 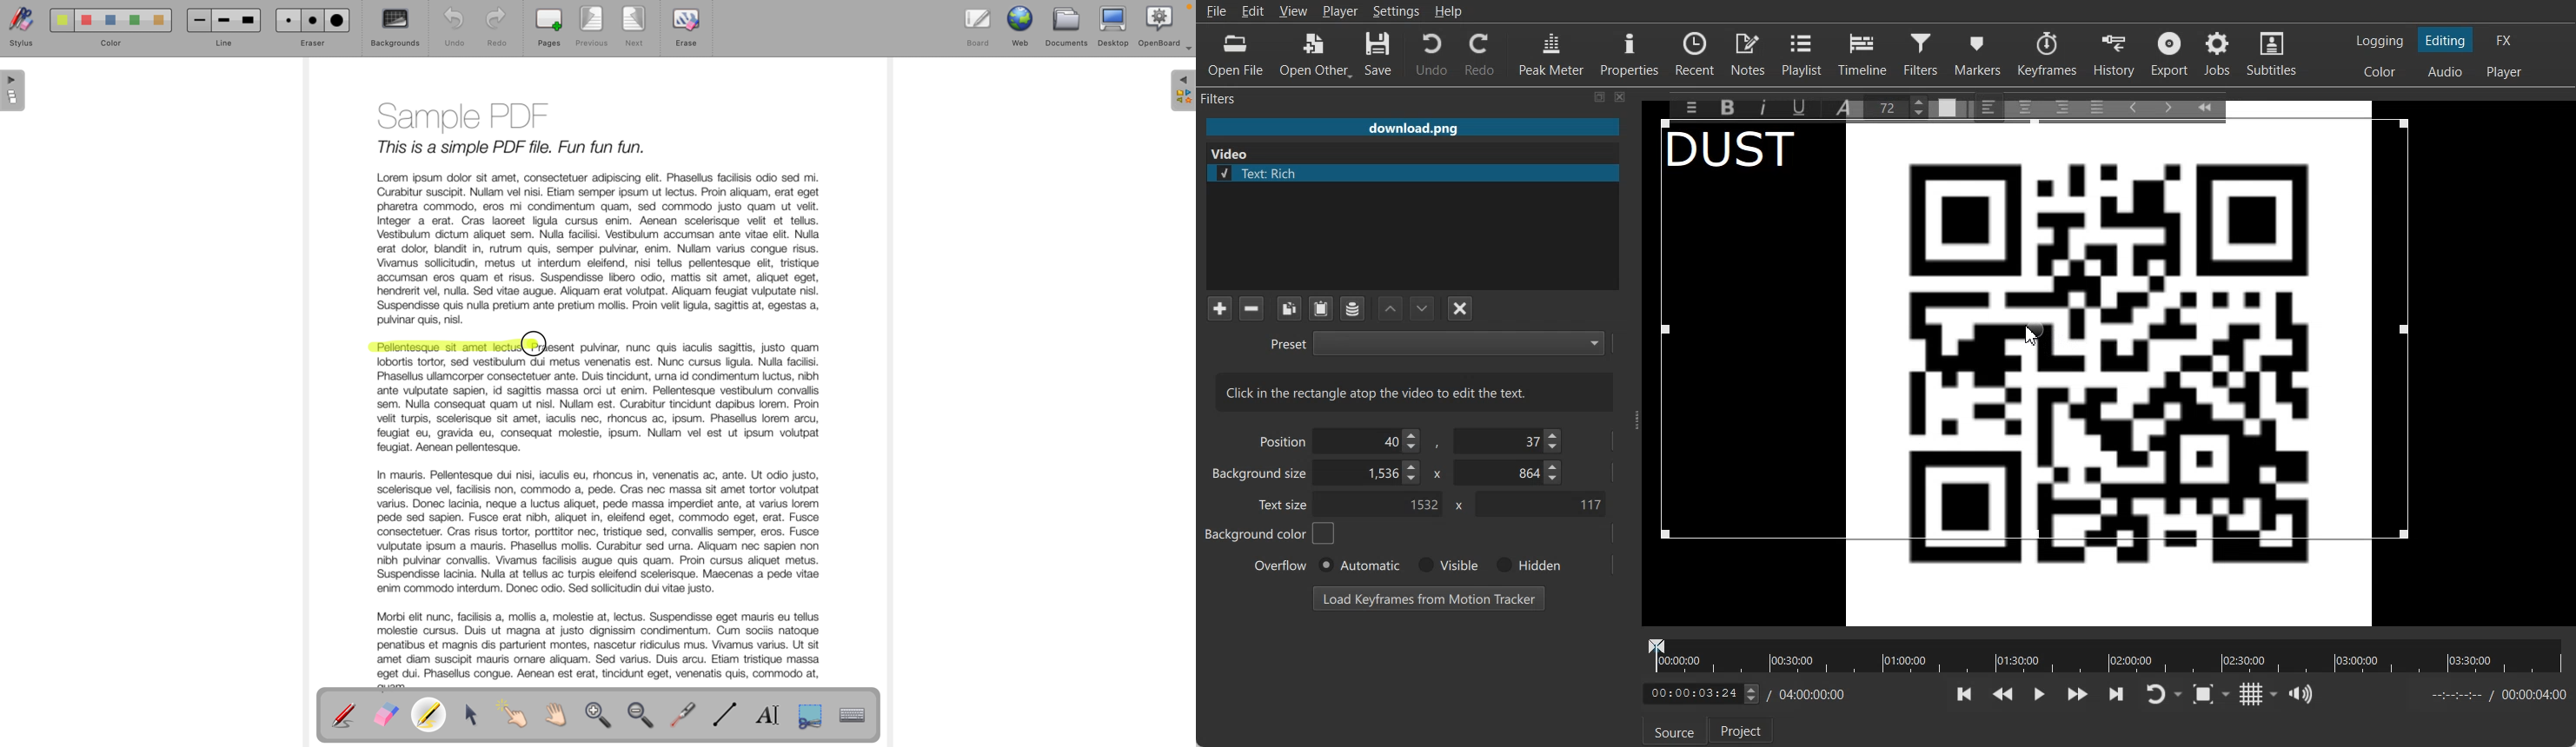 What do you see at coordinates (1261, 477) in the screenshot?
I see `Background size` at bounding box center [1261, 477].